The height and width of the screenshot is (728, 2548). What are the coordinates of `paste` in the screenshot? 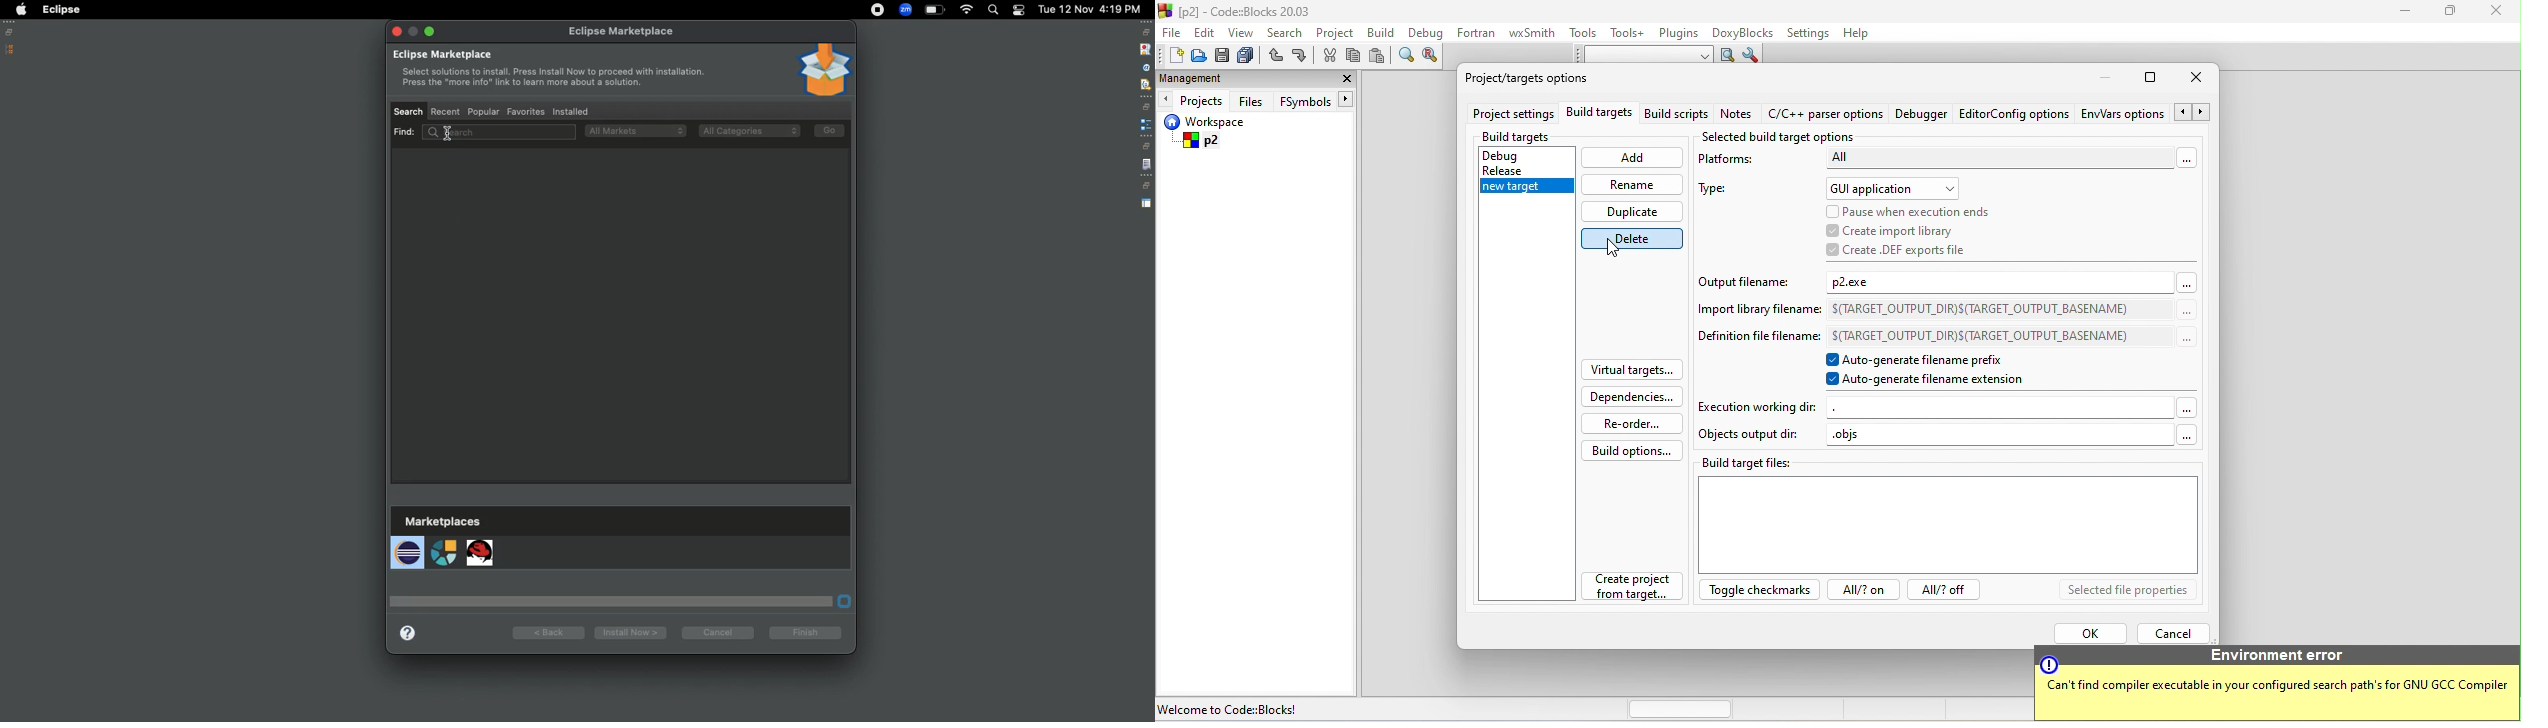 It's located at (1378, 58).